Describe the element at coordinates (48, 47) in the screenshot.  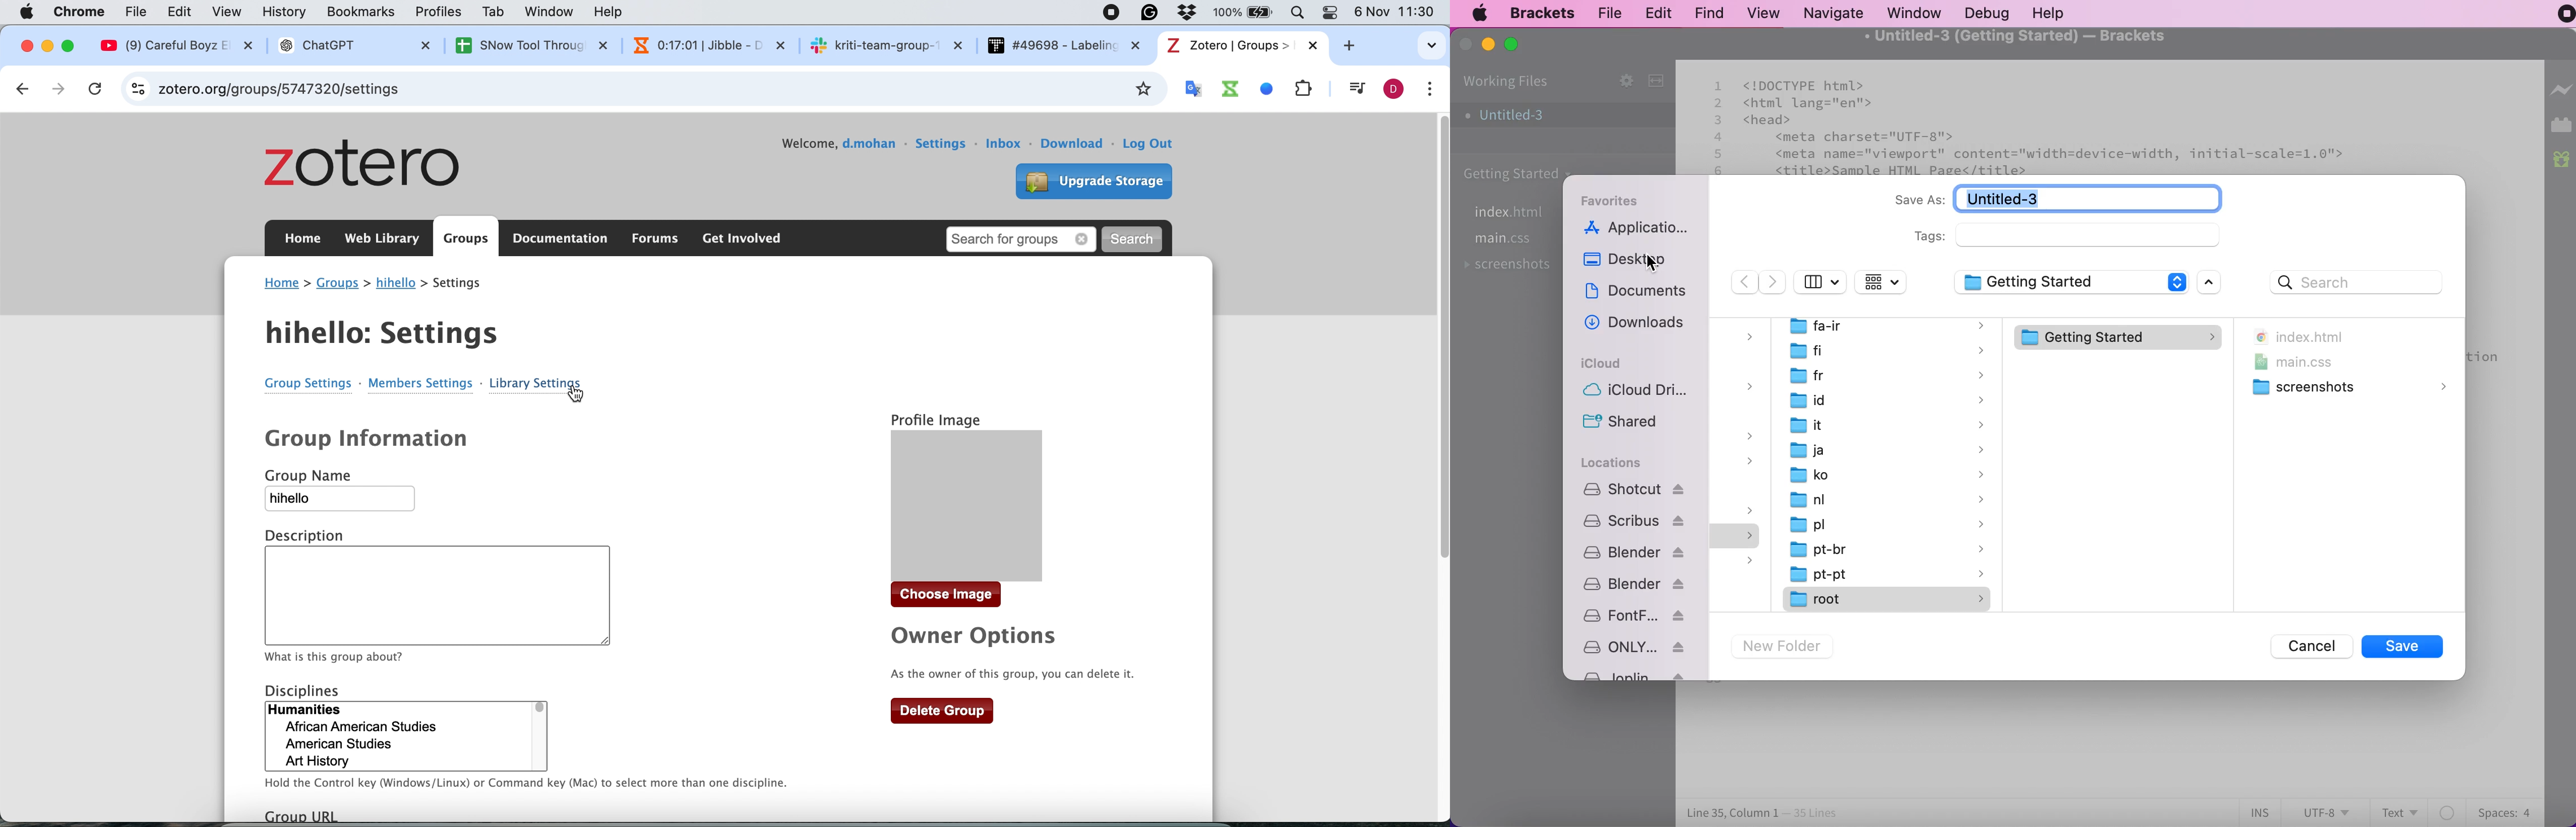
I see `minimise` at that location.